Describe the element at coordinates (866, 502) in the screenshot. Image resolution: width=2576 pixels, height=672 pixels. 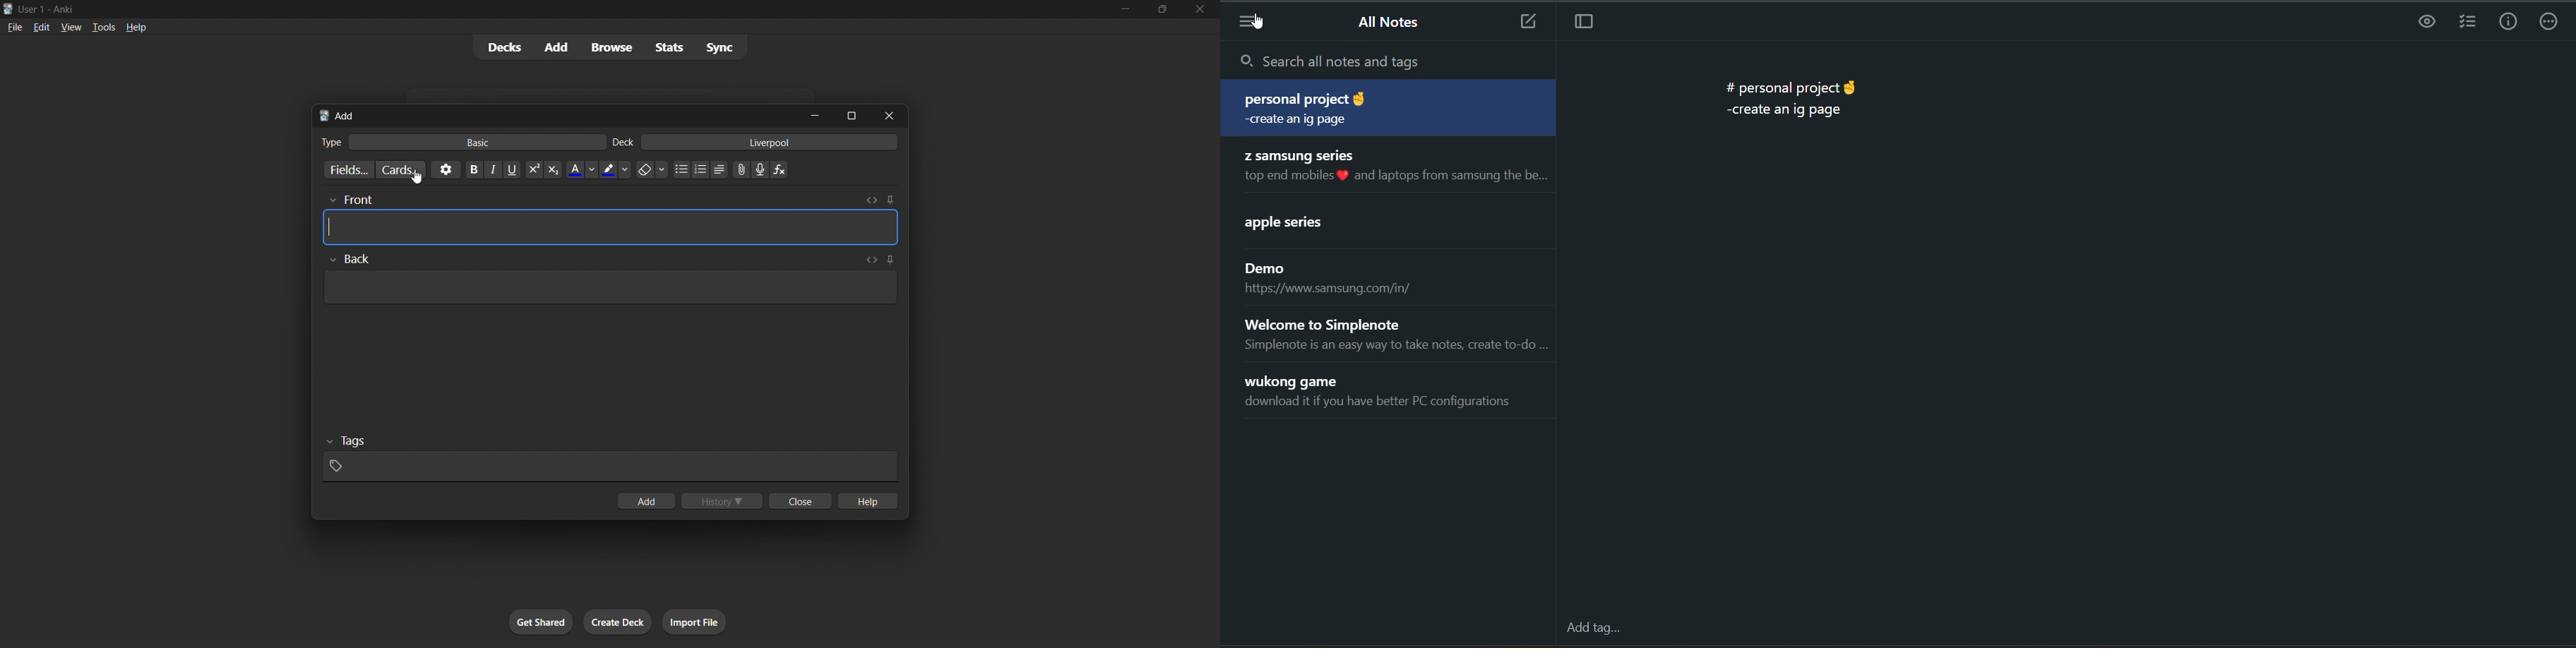
I see `help` at that location.